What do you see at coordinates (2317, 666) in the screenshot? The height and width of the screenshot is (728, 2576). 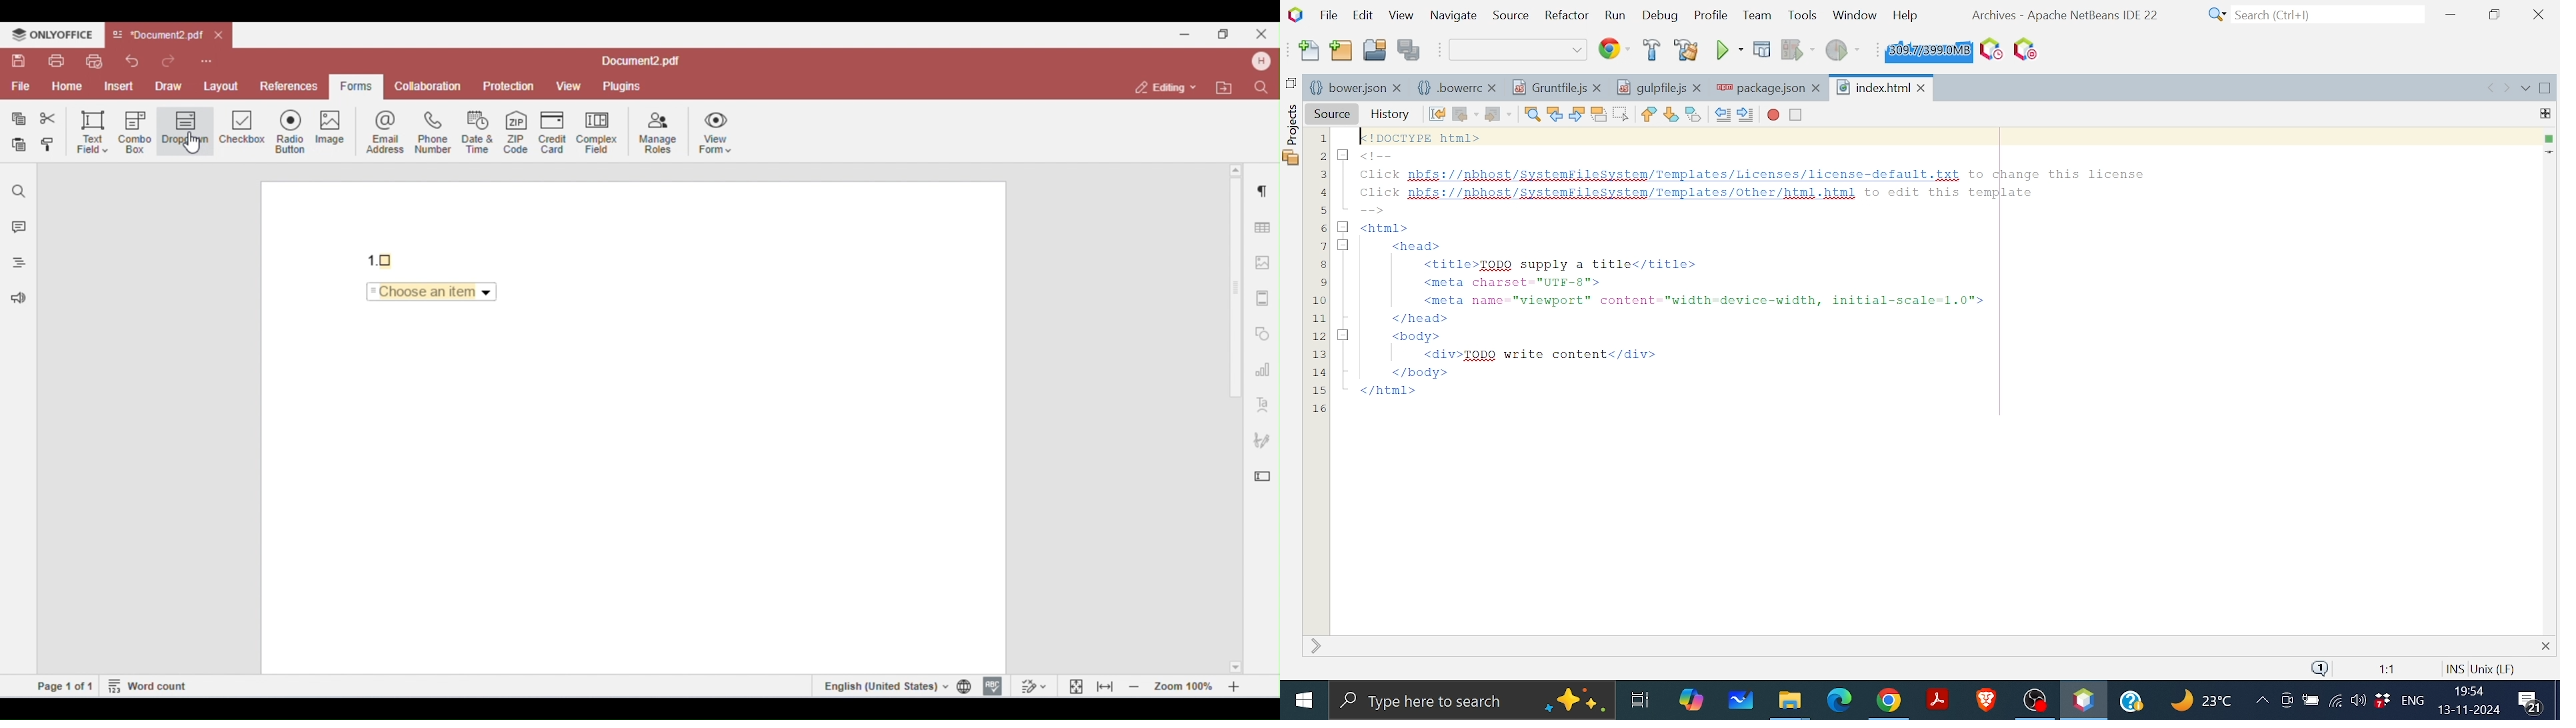 I see `notification` at bounding box center [2317, 666].